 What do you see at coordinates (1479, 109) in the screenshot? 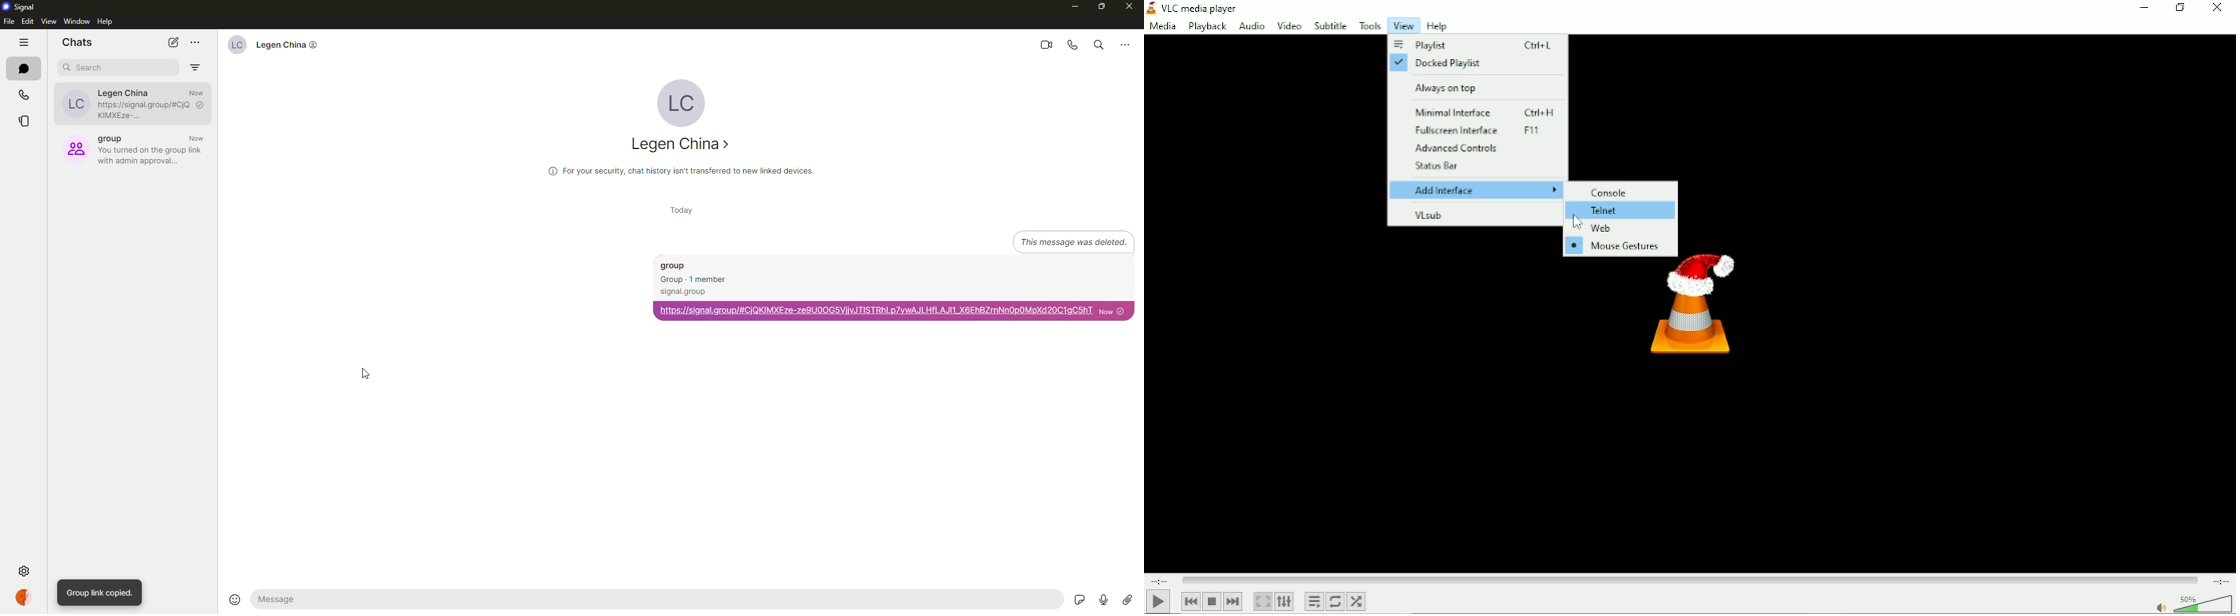
I see `Minimal interface` at bounding box center [1479, 109].